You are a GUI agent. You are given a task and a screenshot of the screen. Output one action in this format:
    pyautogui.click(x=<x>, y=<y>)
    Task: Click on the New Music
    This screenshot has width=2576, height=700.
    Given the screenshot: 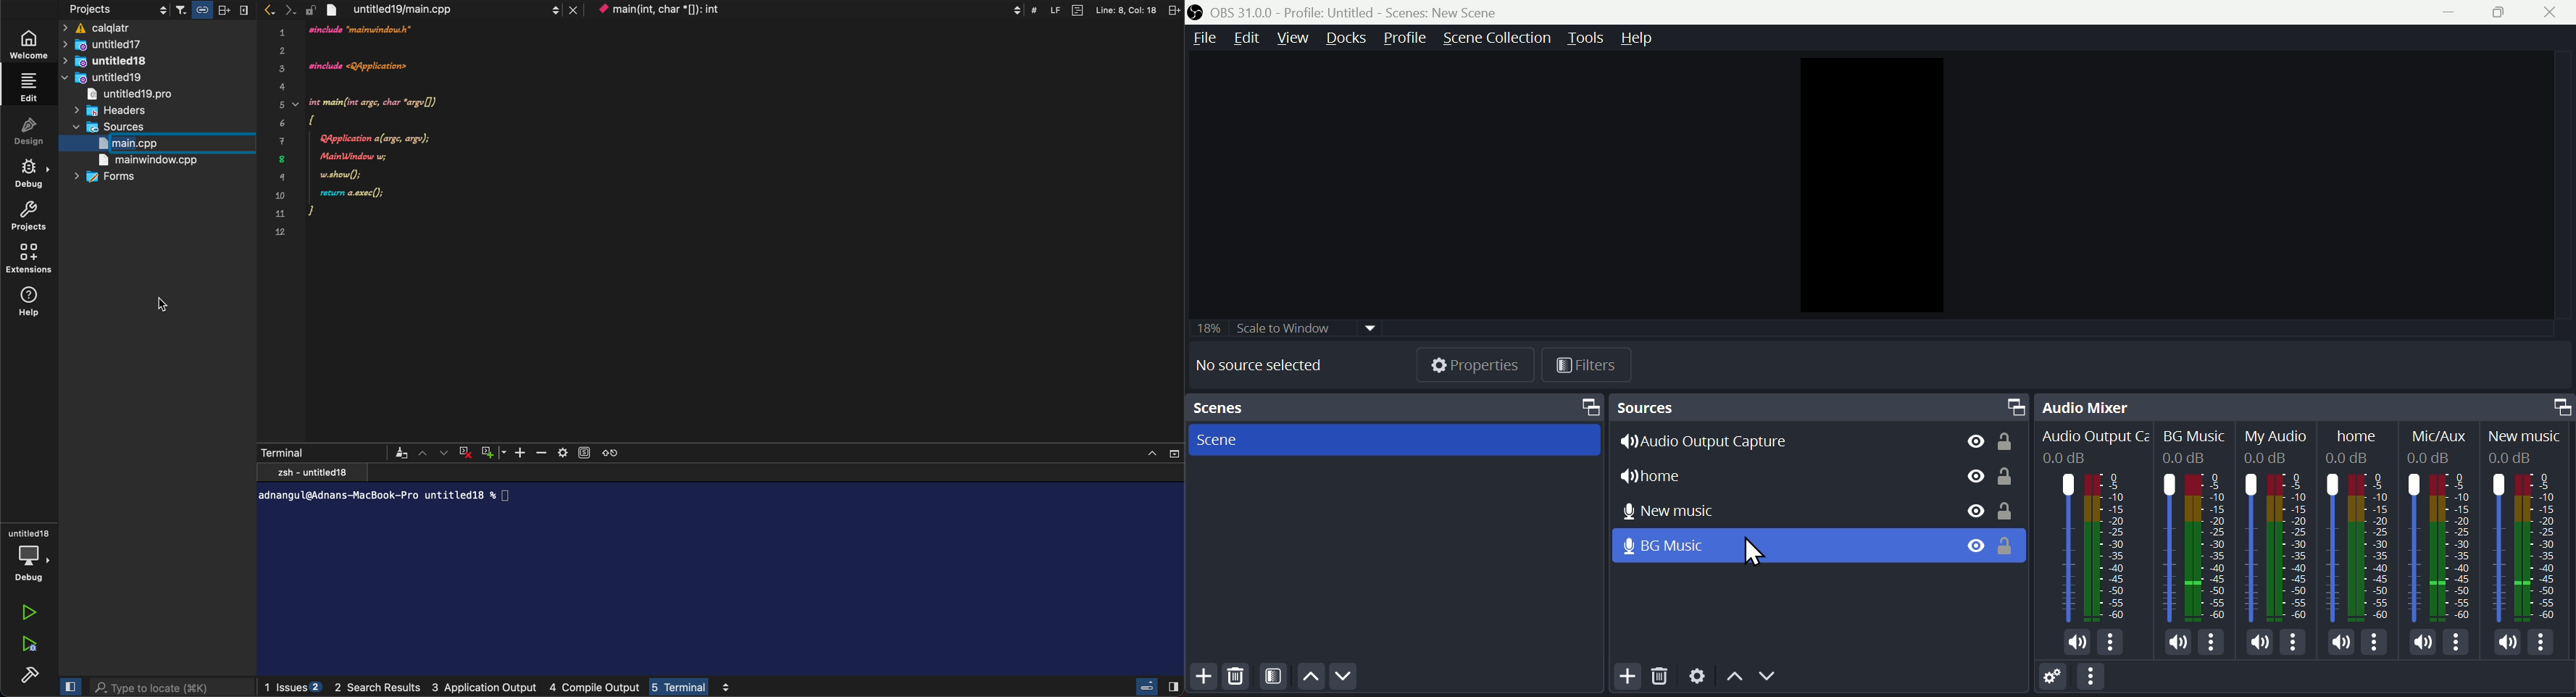 What is the action you would take?
    pyautogui.click(x=2529, y=526)
    